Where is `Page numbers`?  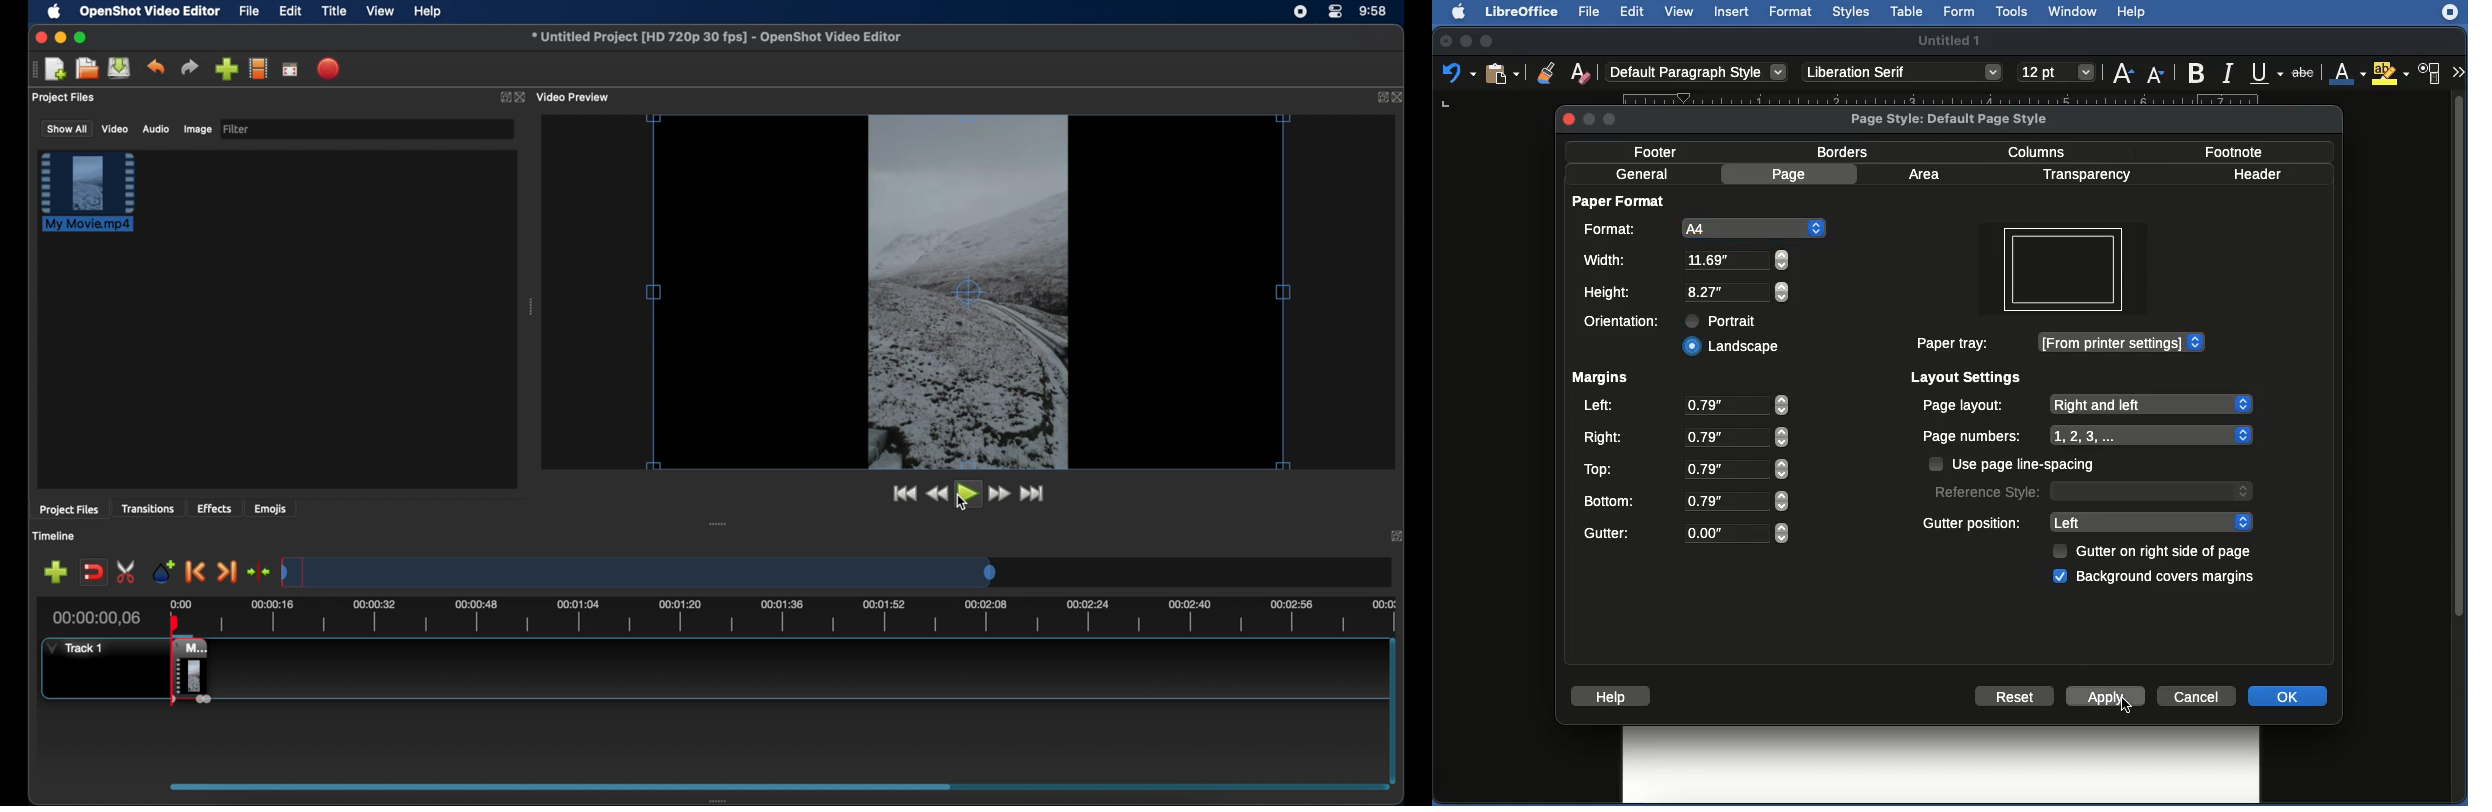 Page numbers is located at coordinates (2087, 435).